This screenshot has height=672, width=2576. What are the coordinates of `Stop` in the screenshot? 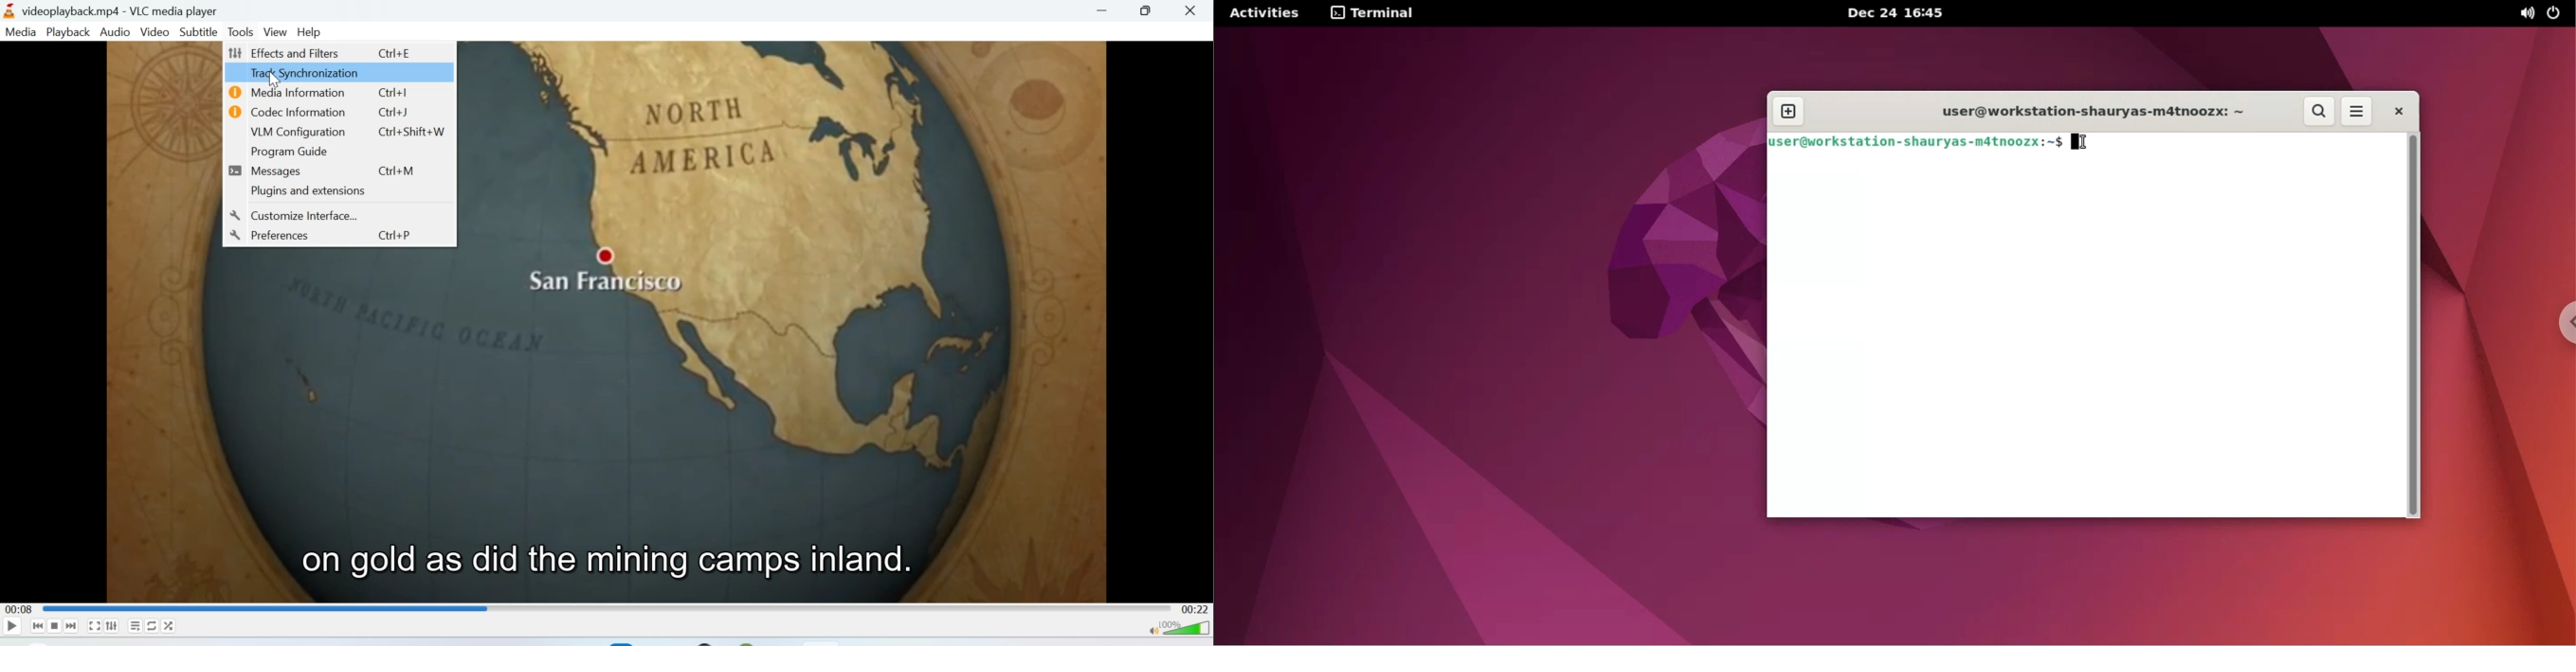 It's located at (55, 626).